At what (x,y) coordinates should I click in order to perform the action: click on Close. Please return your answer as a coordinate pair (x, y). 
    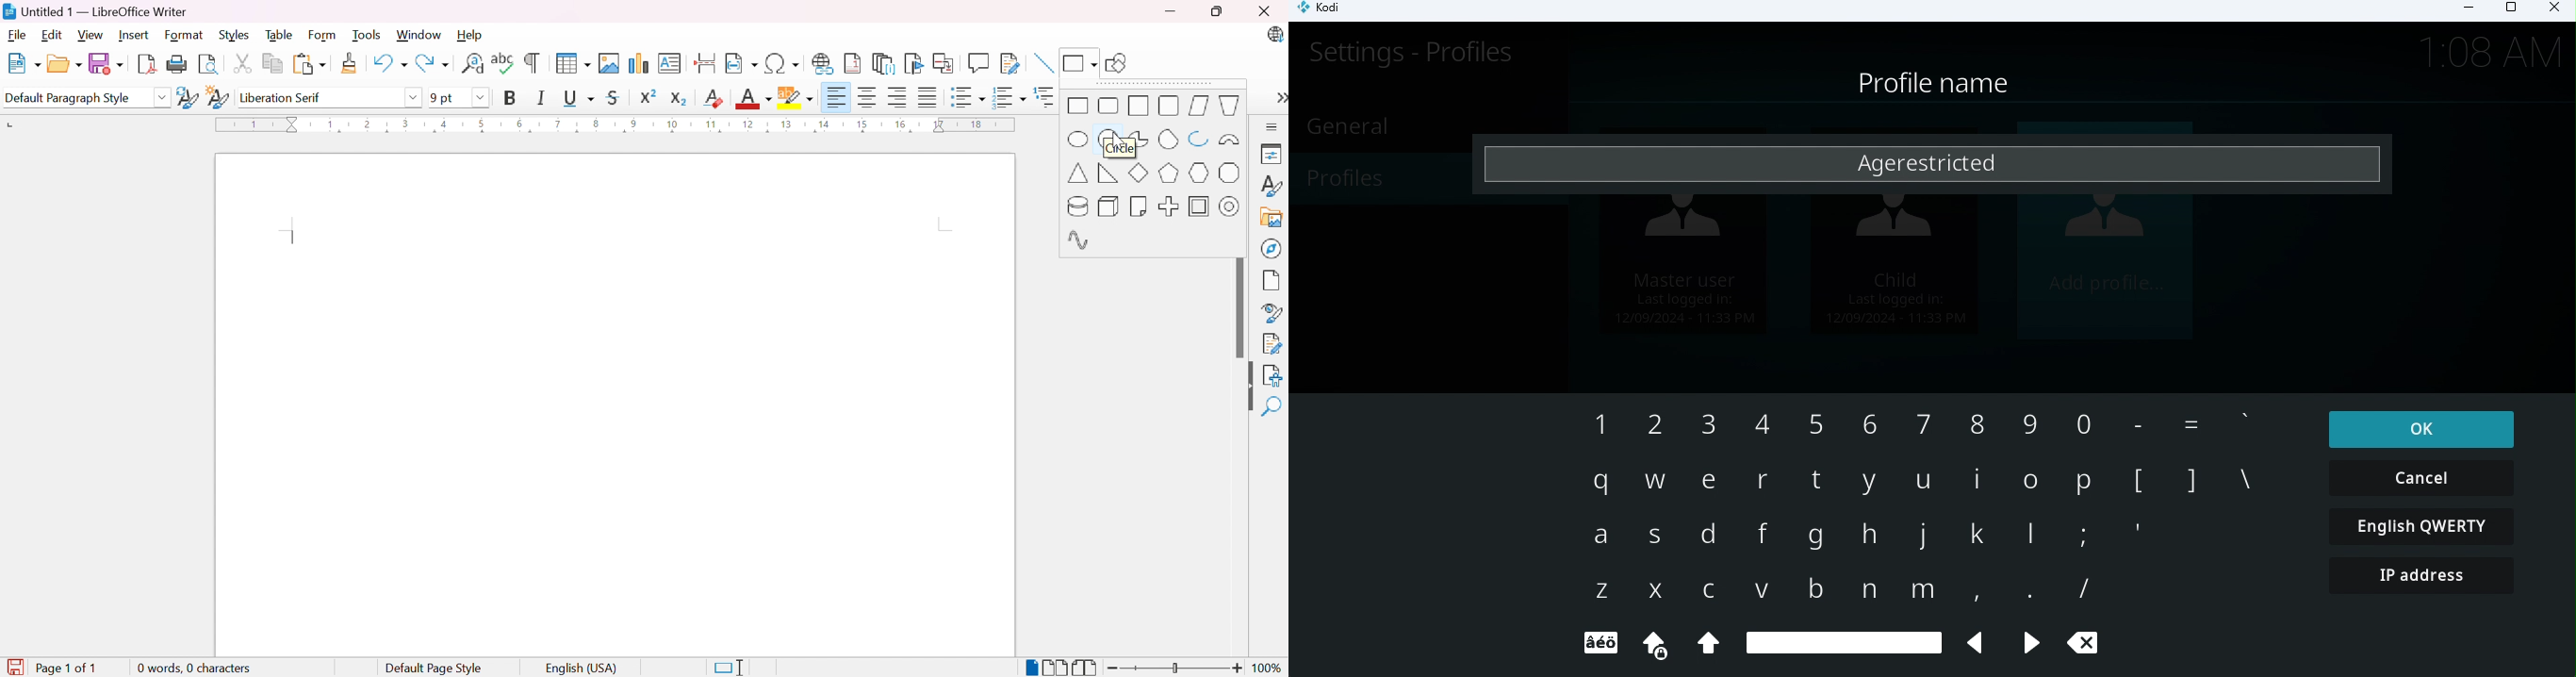
    Looking at the image, I should click on (2551, 10).